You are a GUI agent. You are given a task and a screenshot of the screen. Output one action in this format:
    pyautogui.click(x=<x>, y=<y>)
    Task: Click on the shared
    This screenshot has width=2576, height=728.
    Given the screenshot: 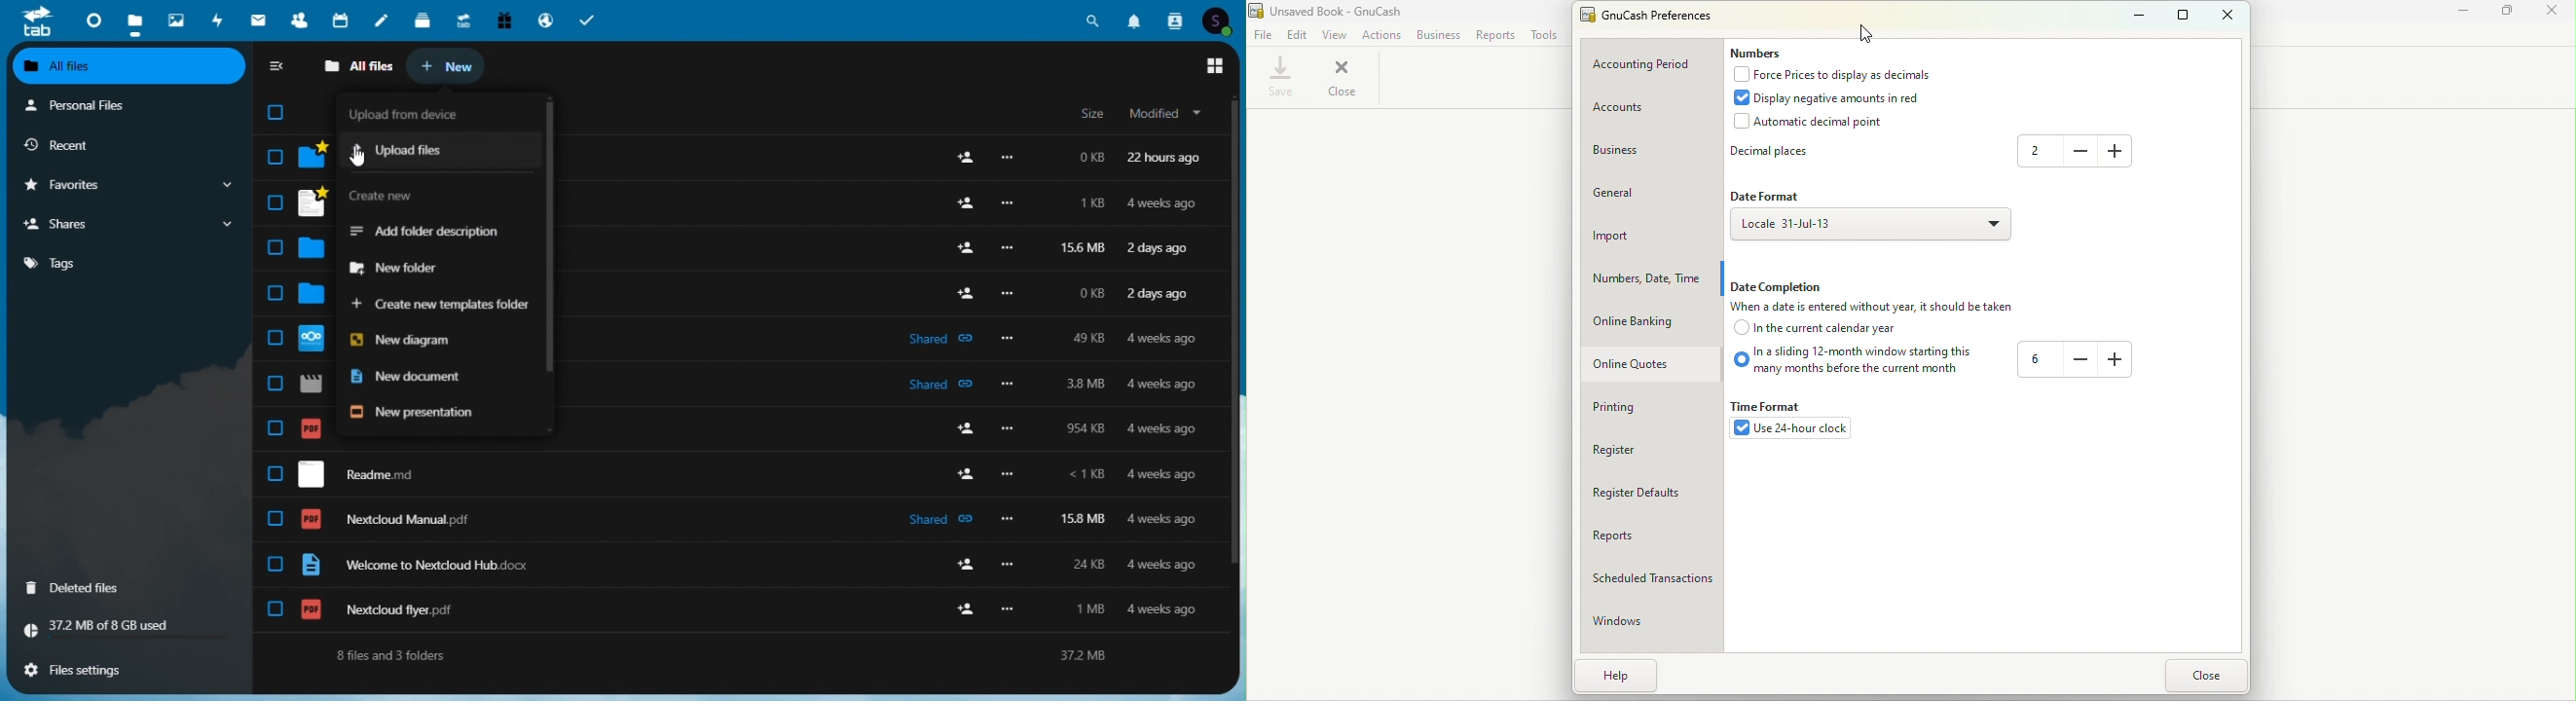 What is the action you would take?
    pyautogui.click(x=942, y=383)
    